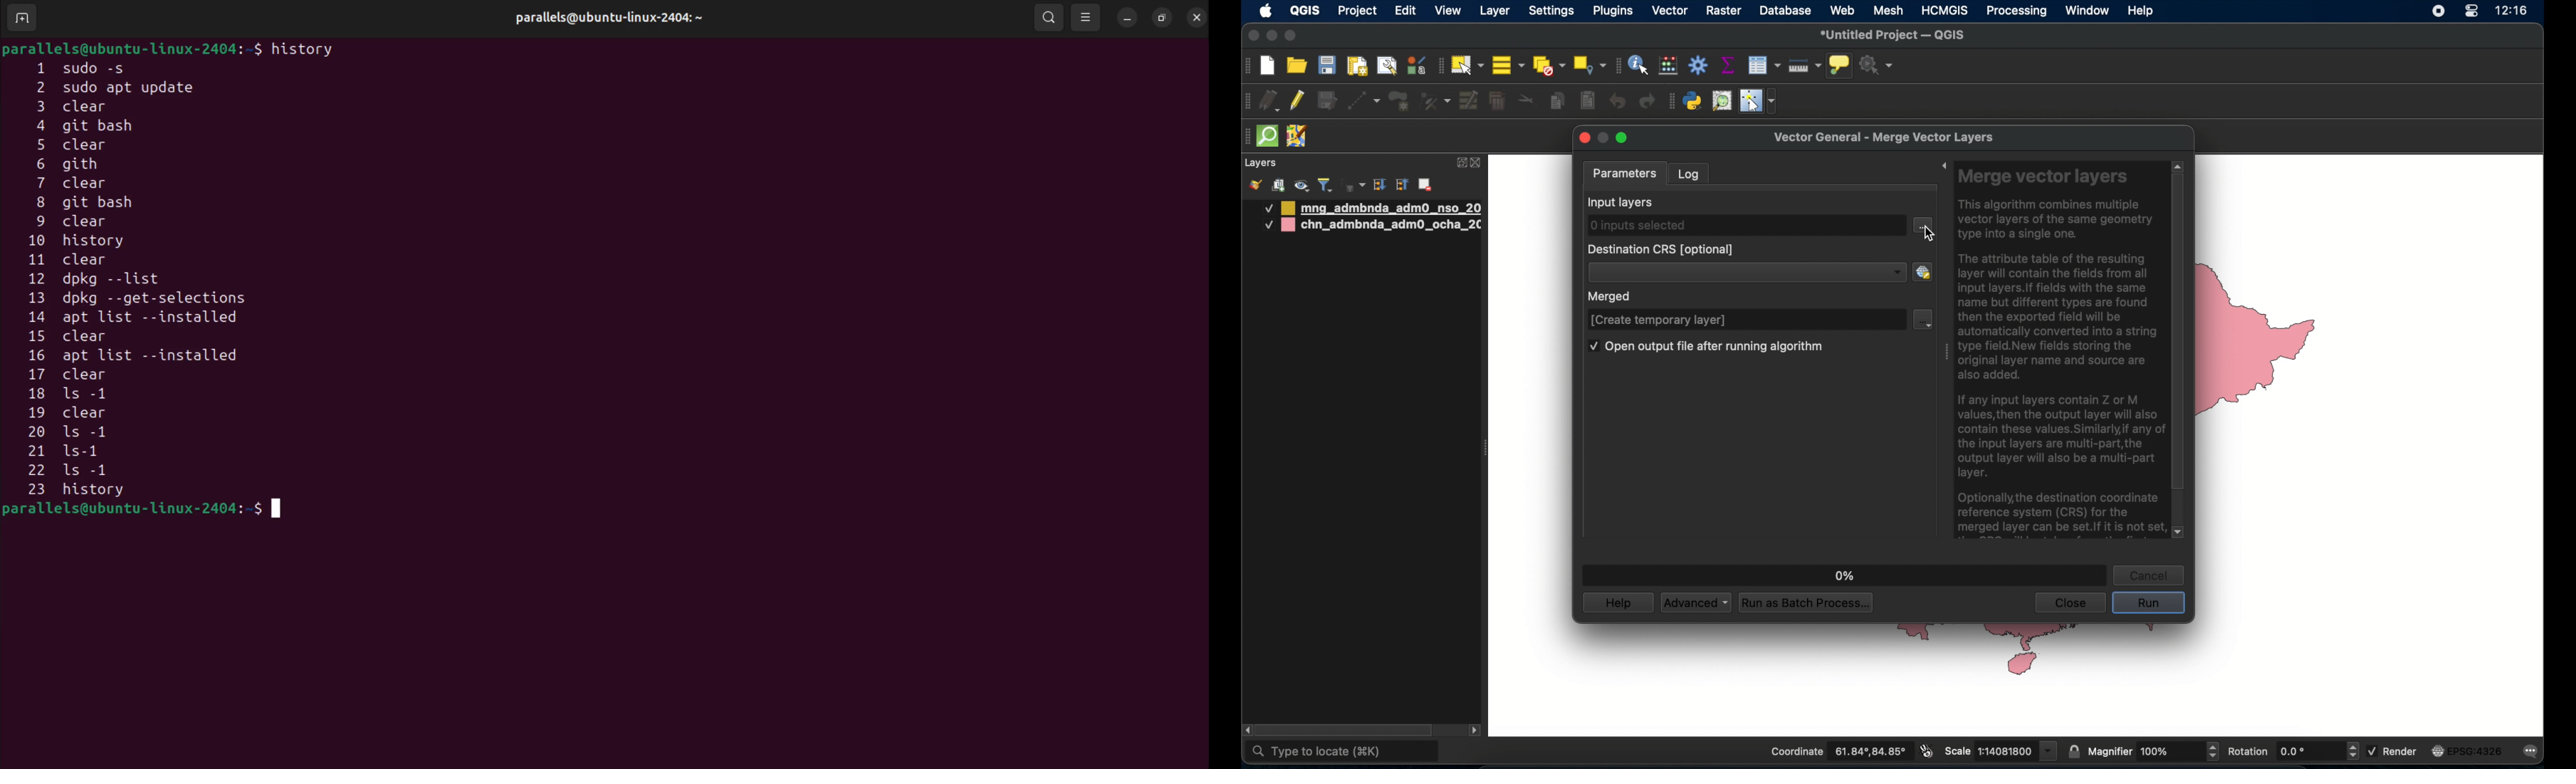 This screenshot has width=2576, height=784. I want to click on search, so click(1048, 17).